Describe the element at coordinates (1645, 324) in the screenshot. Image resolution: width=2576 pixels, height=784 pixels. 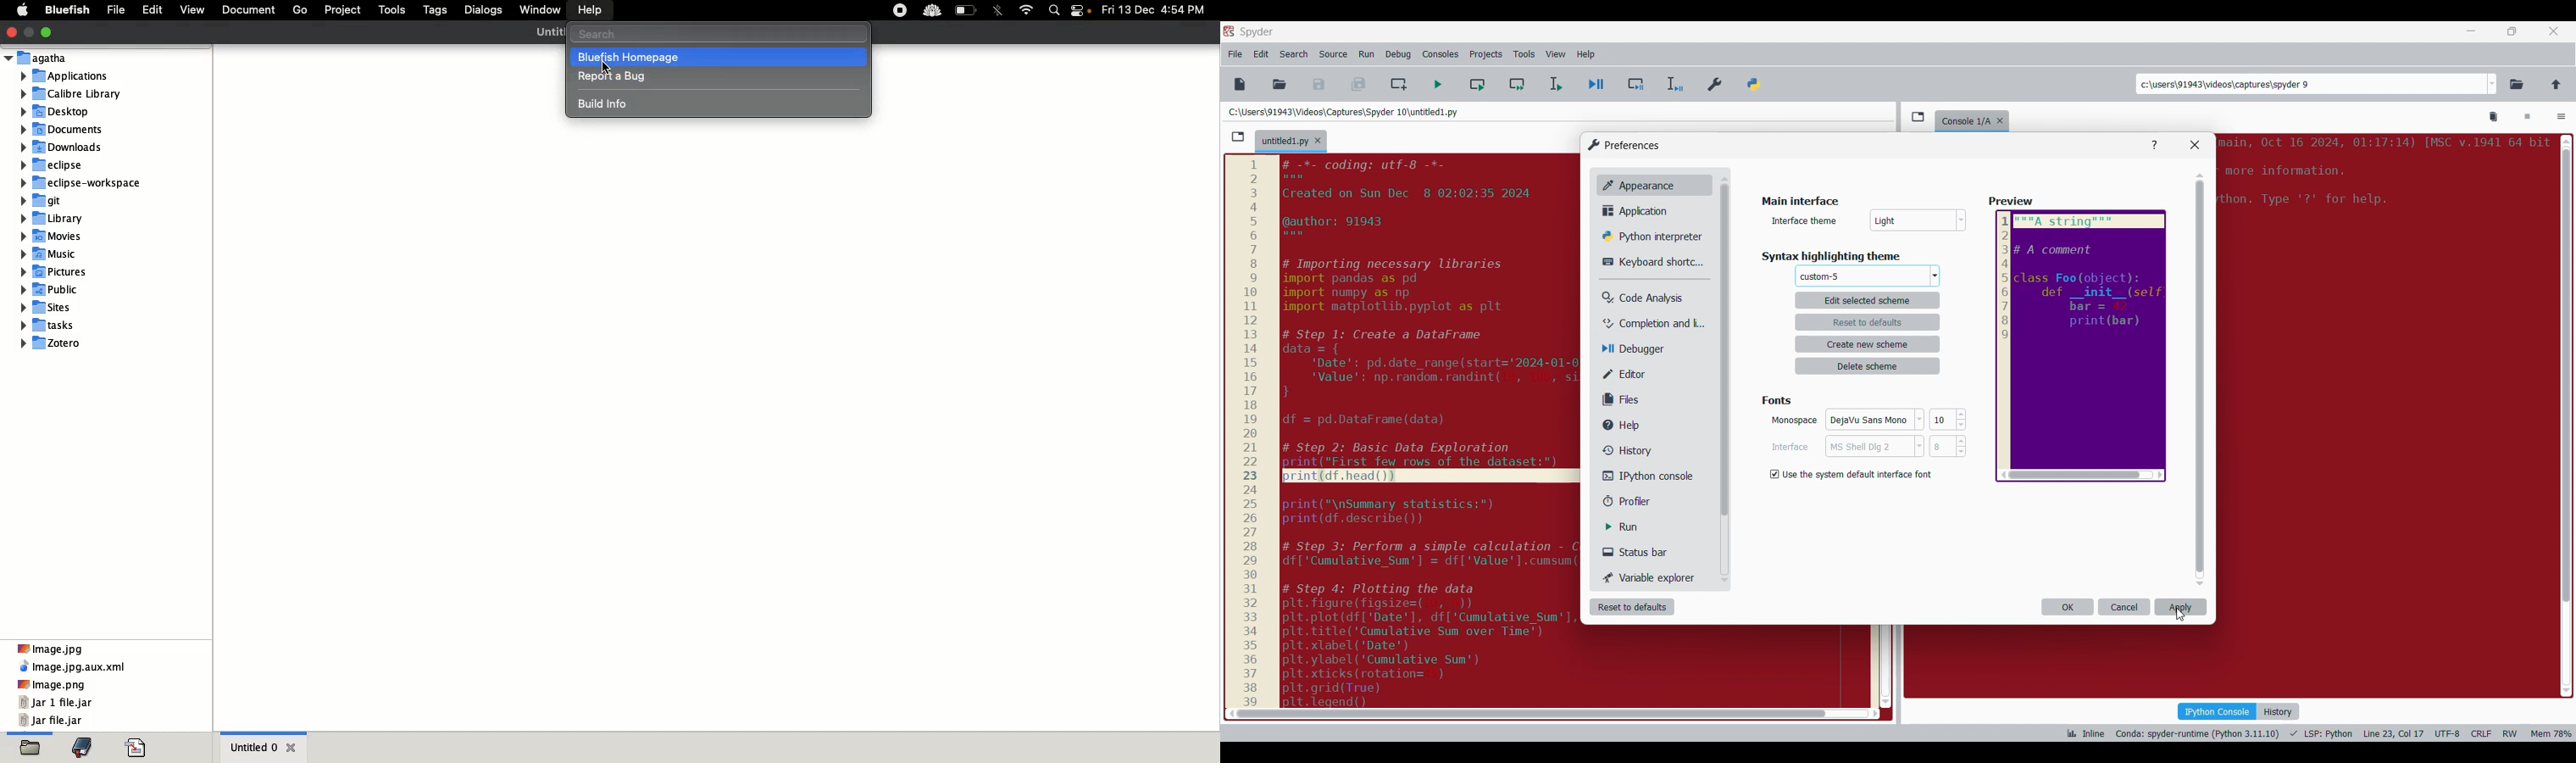
I see `Completion and linting` at that location.